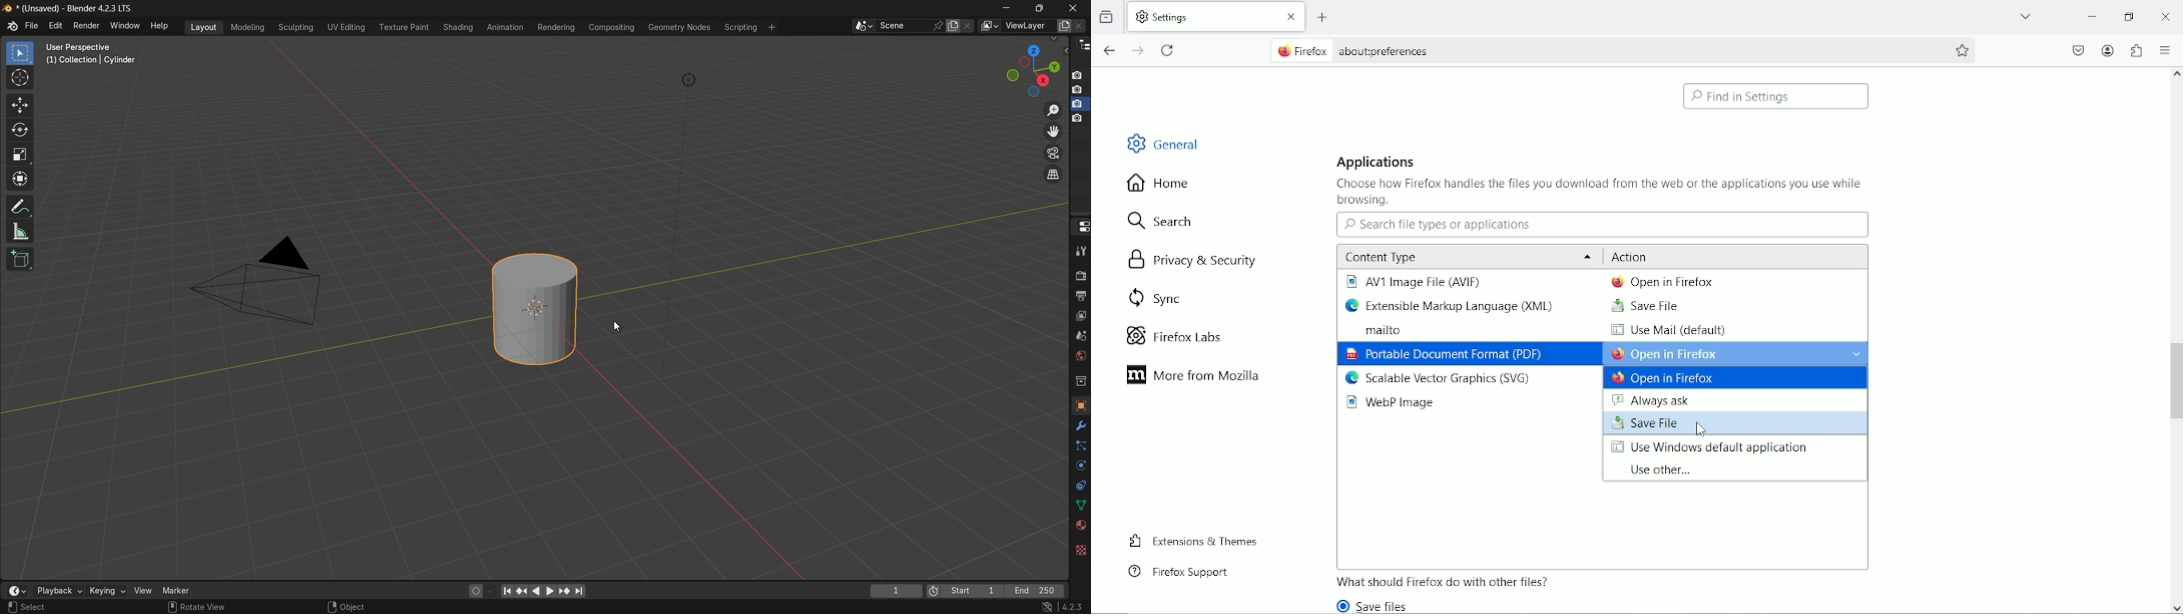 The width and height of the screenshot is (2184, 616). What do you see at coordinates (1465, 256) in the screenshot?
I see `Content type` at bounding box center [1465, 256].